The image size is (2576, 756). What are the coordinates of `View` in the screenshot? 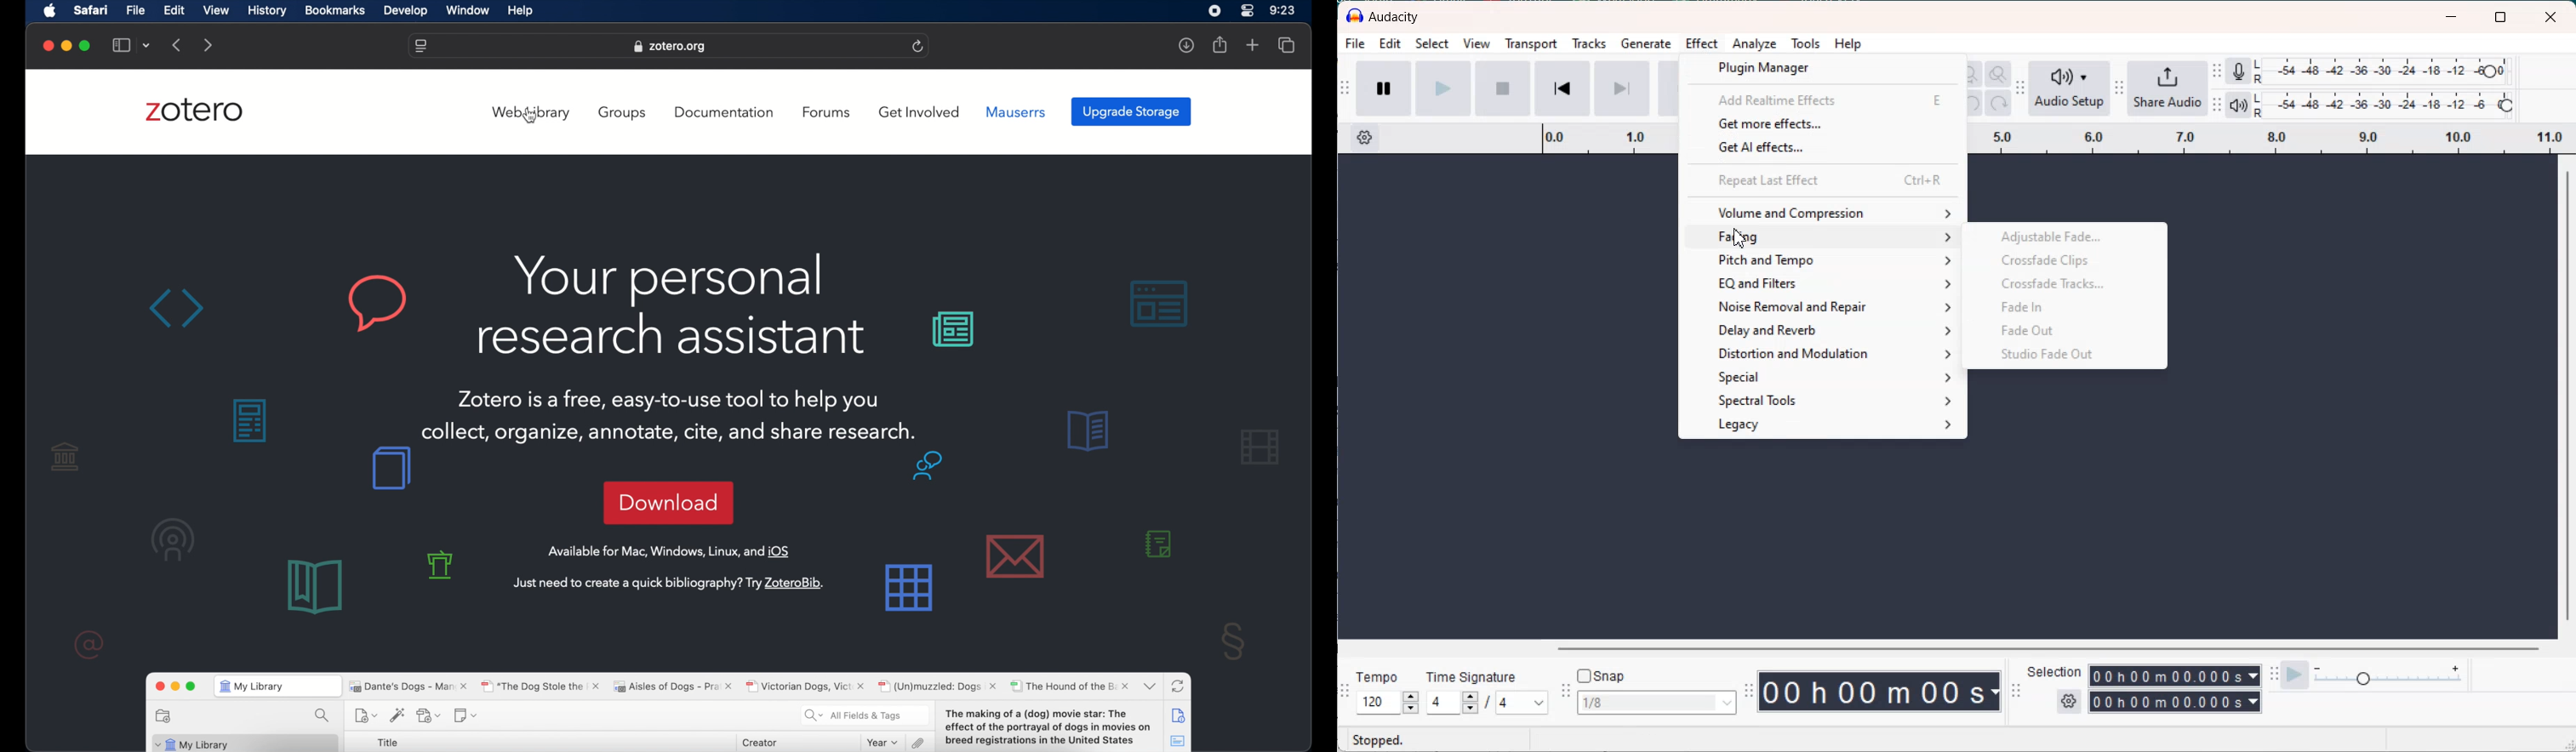 It's located at (1476, 45).